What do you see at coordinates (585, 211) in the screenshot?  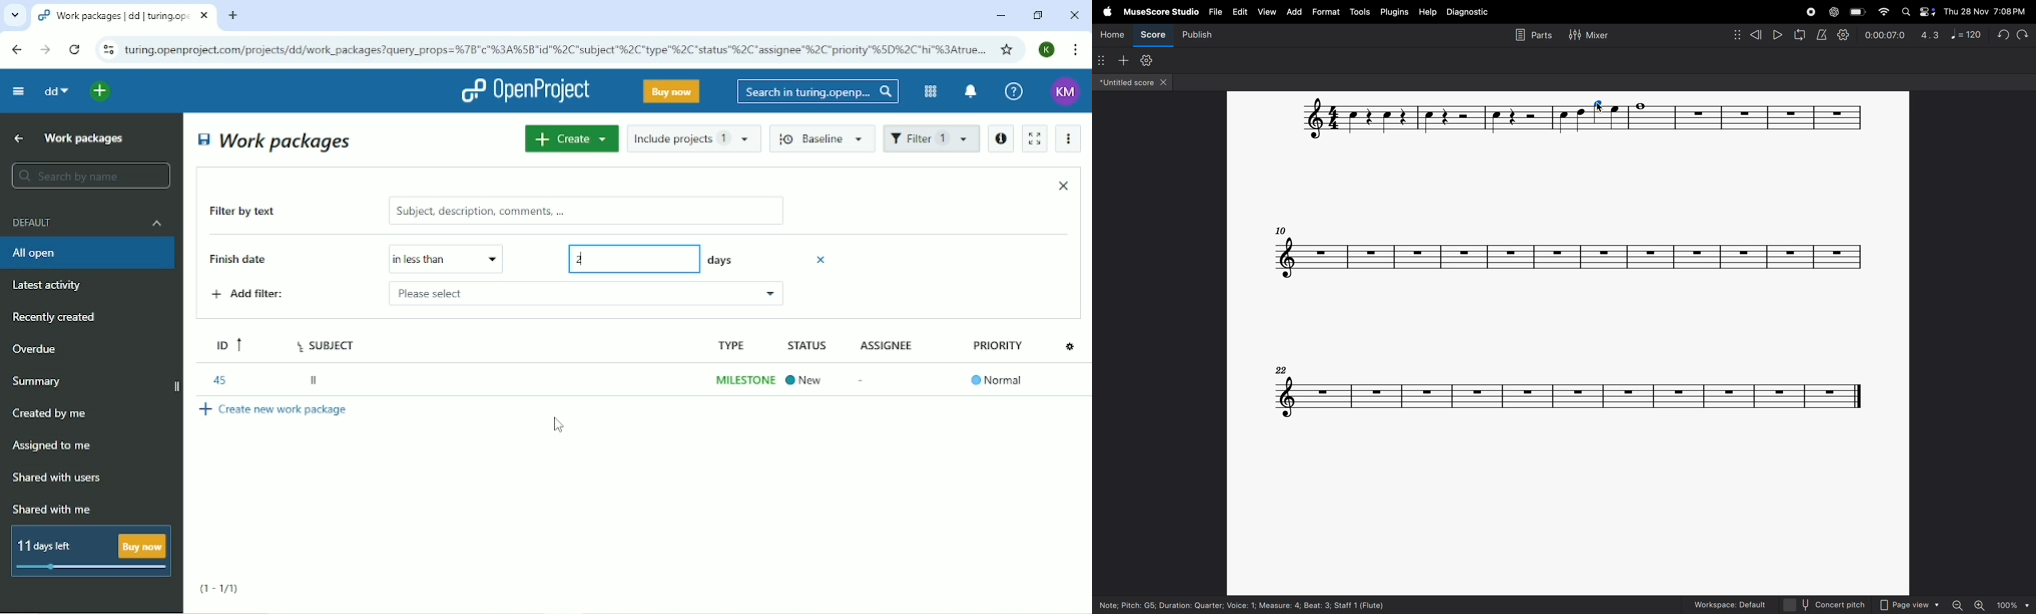 I see `subject, description, comments` at bounding box center [585, 211].